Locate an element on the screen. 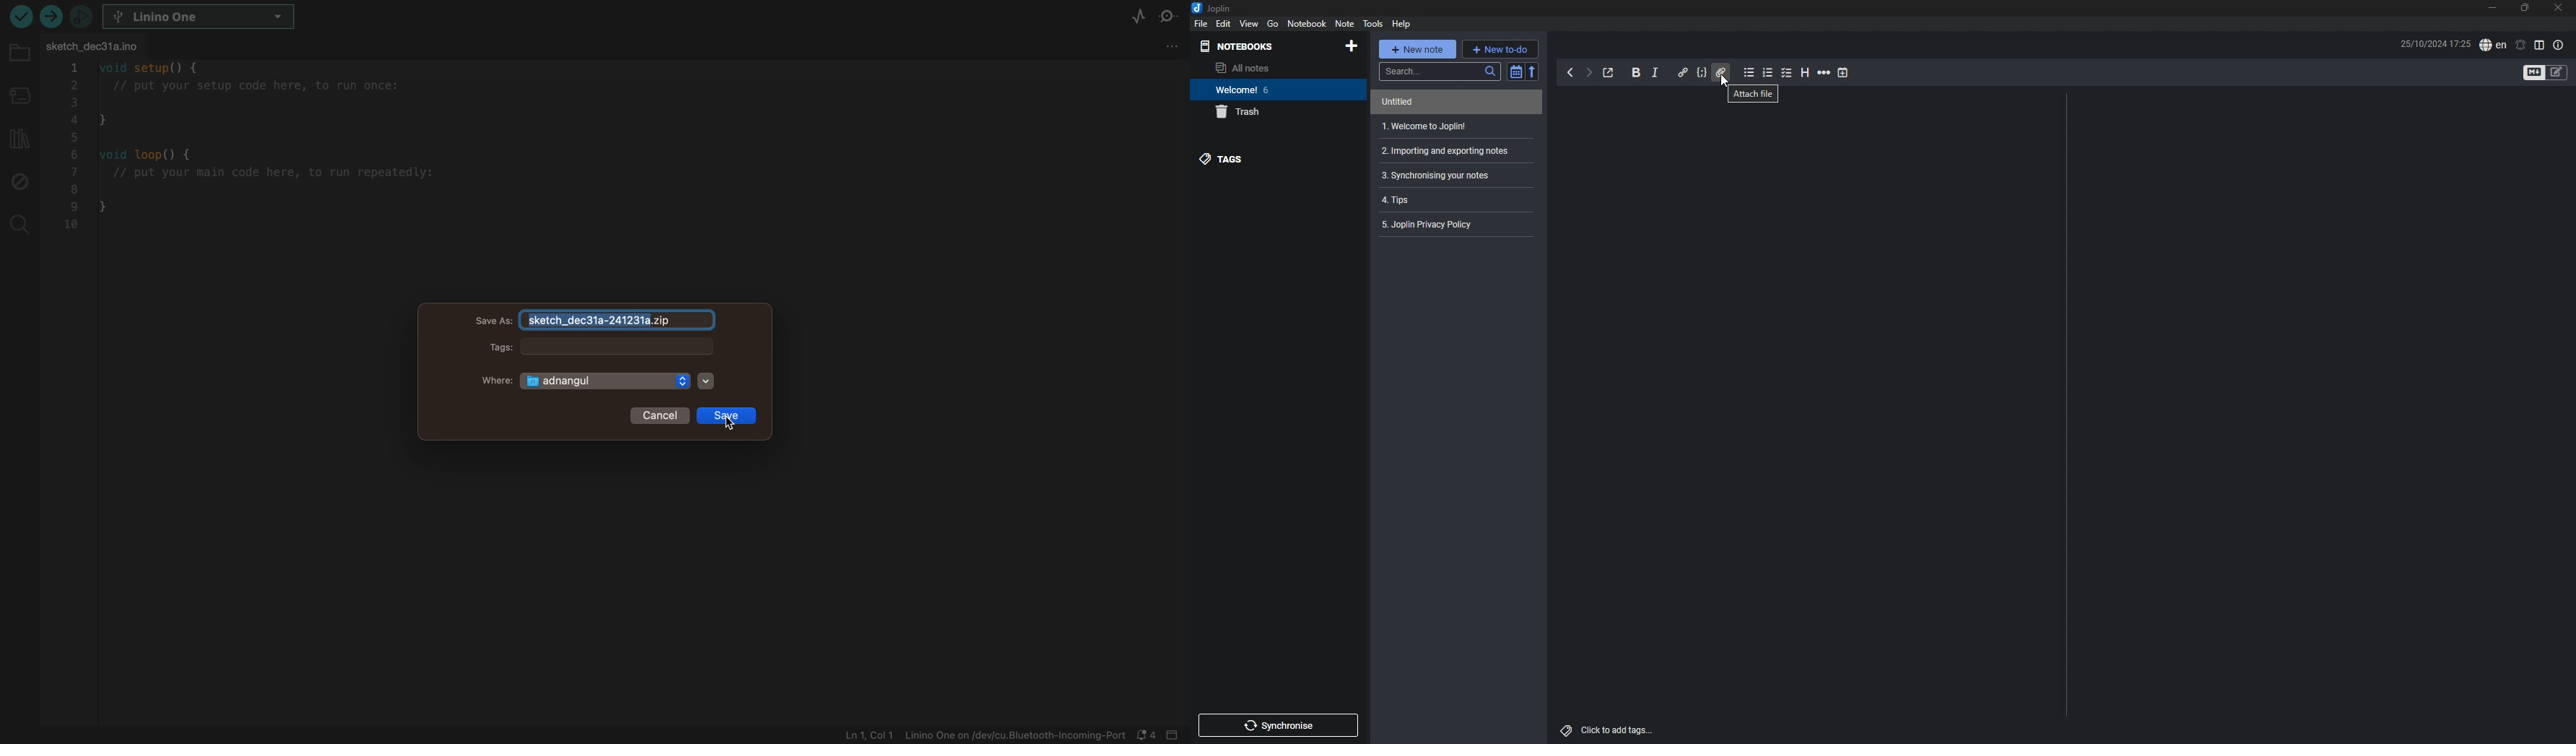 Image resolution: width=2576 pixels, height=756 pixels. toggle external editing is located at coordinates (1609, 73).